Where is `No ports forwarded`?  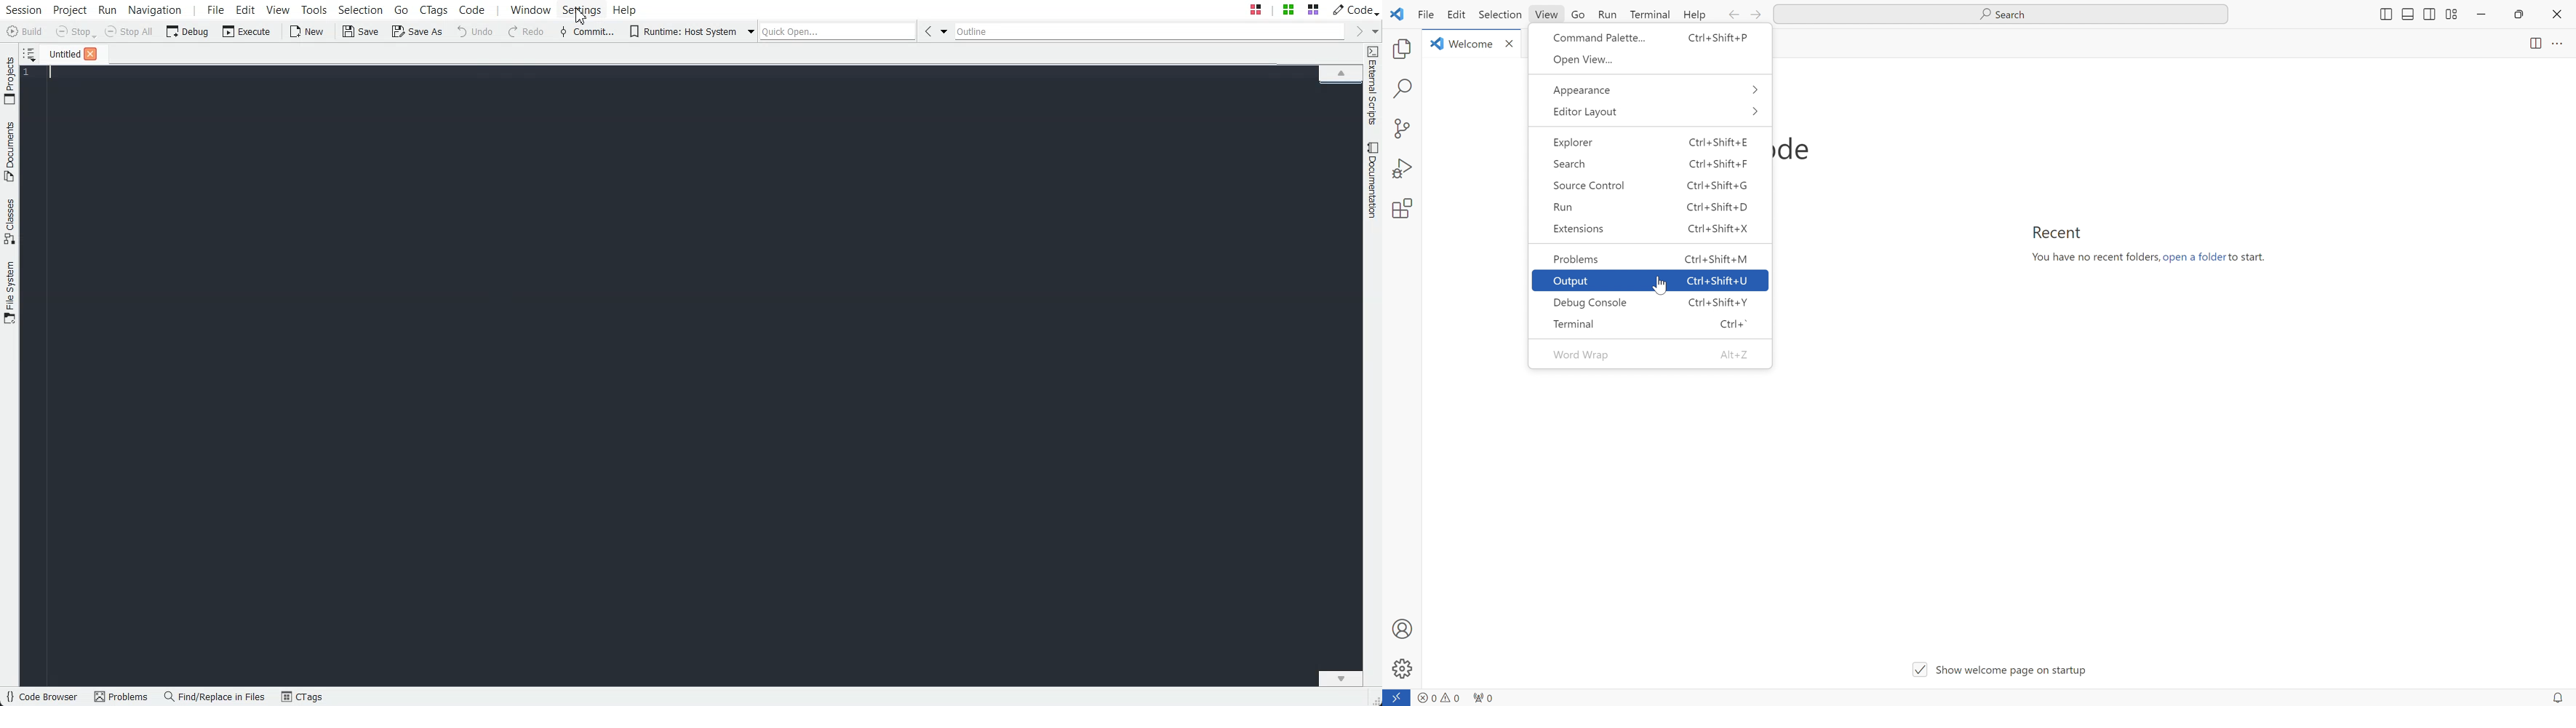
No ports forwarded is located at coordinates (1484, 697).